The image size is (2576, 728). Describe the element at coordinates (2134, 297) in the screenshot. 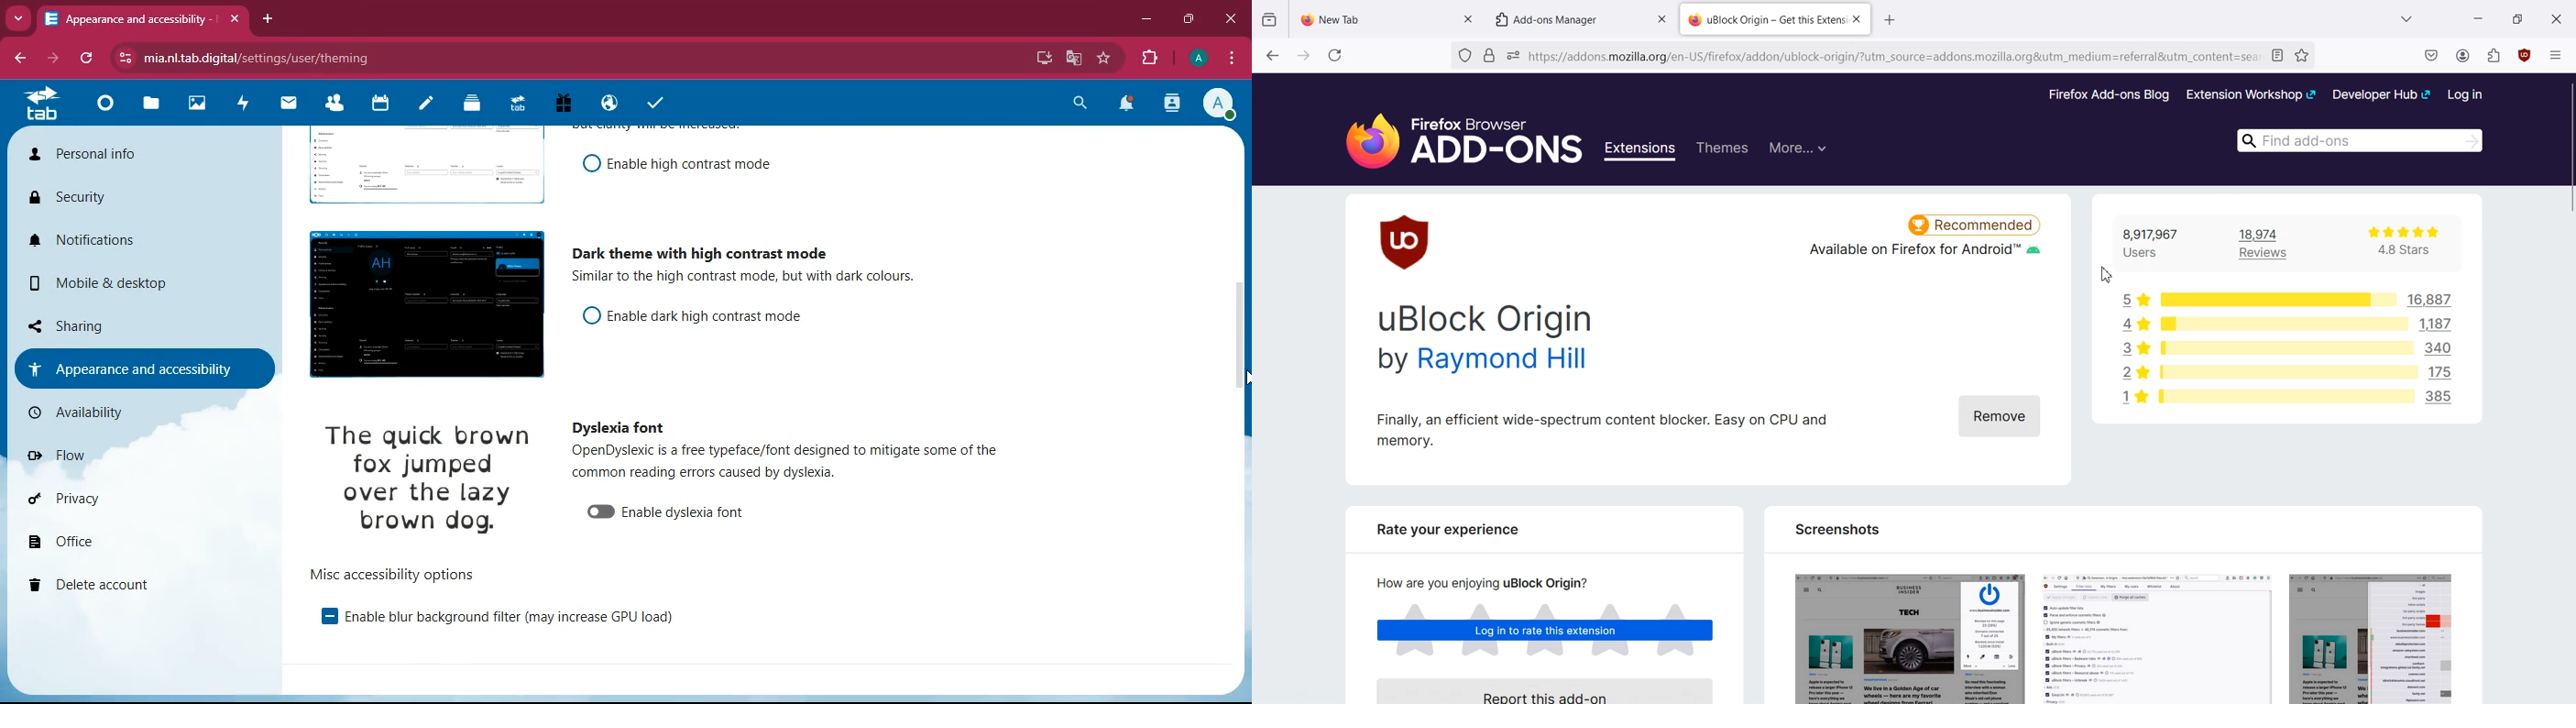

I see `5 star rating` at that location.